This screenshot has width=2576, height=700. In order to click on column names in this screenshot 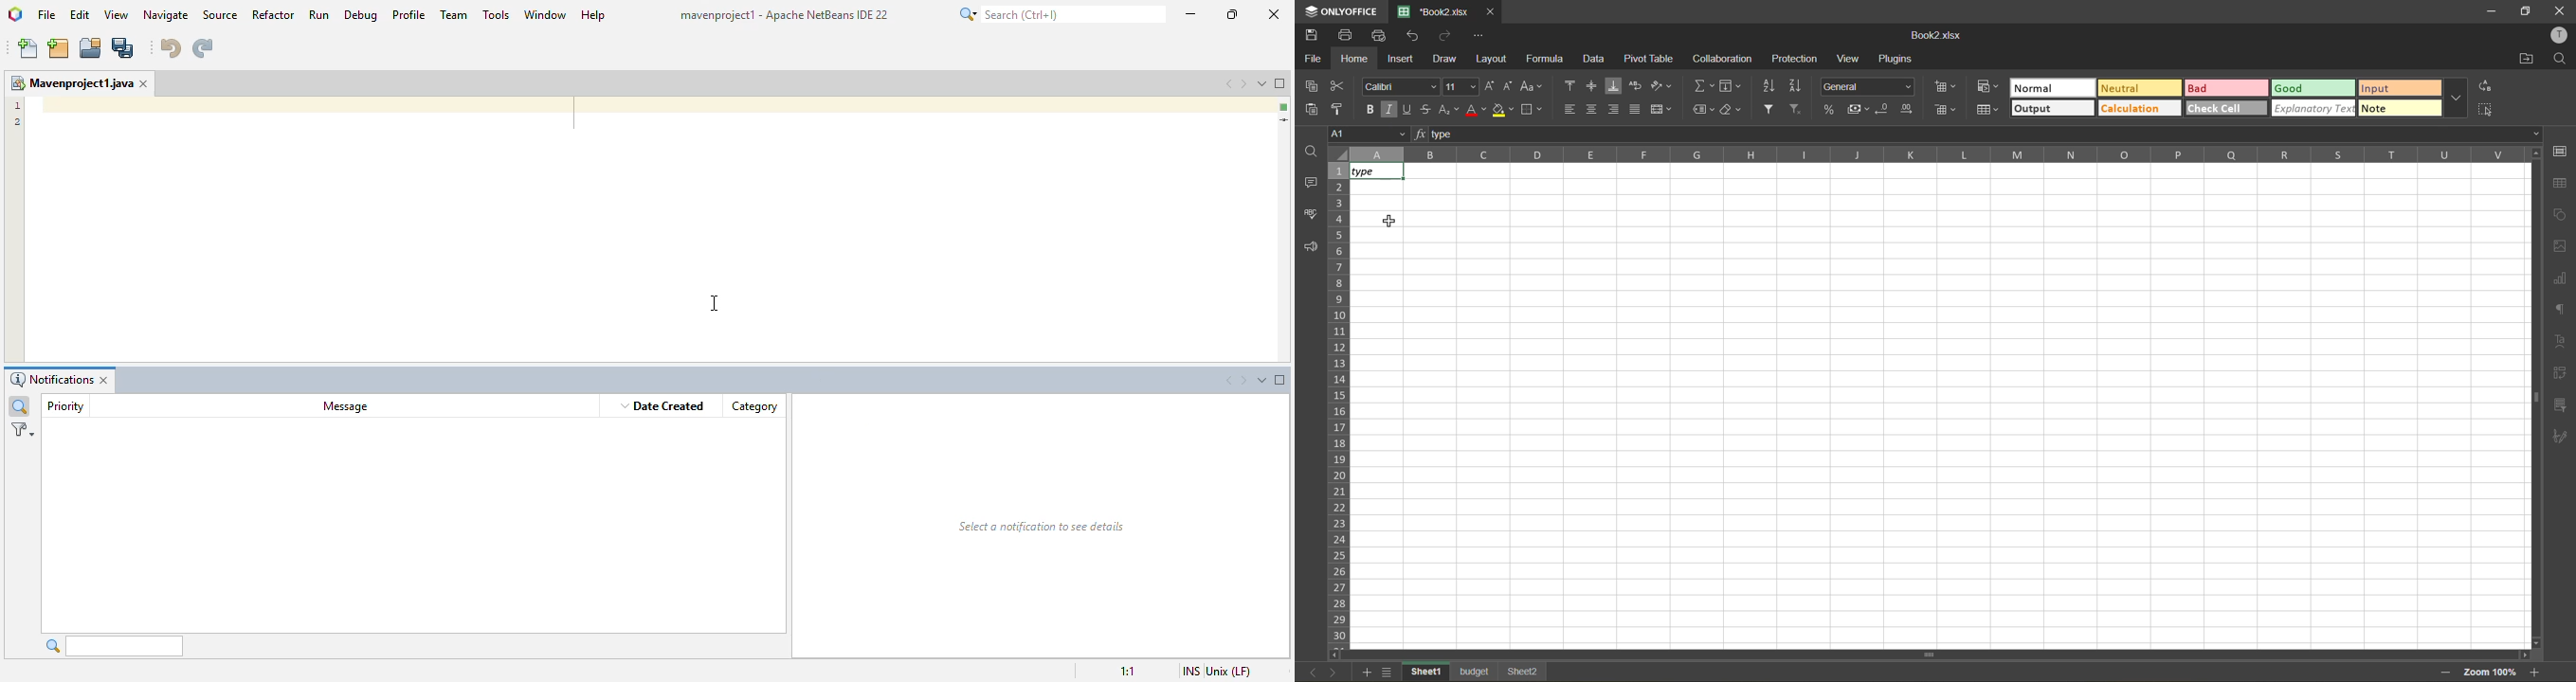, I will do `click(1938, 154)`.